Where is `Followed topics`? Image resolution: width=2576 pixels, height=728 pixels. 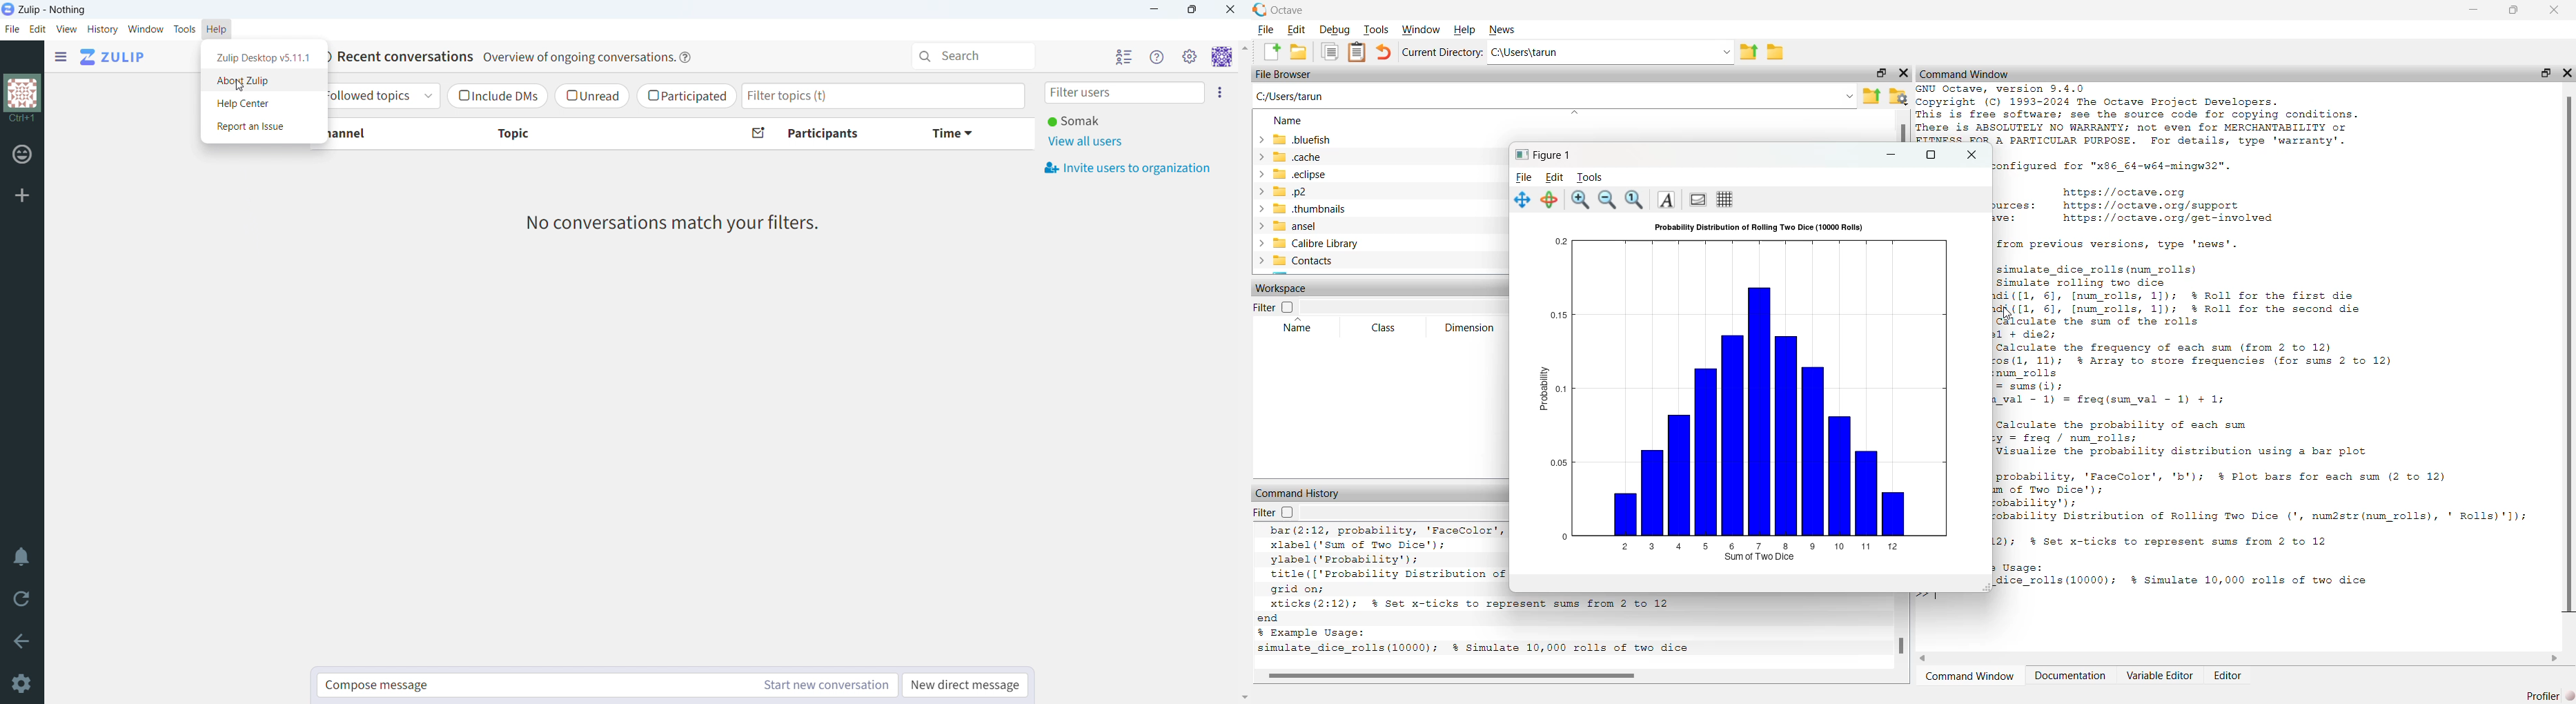 Followed topics is located at coordinates (381, 96).